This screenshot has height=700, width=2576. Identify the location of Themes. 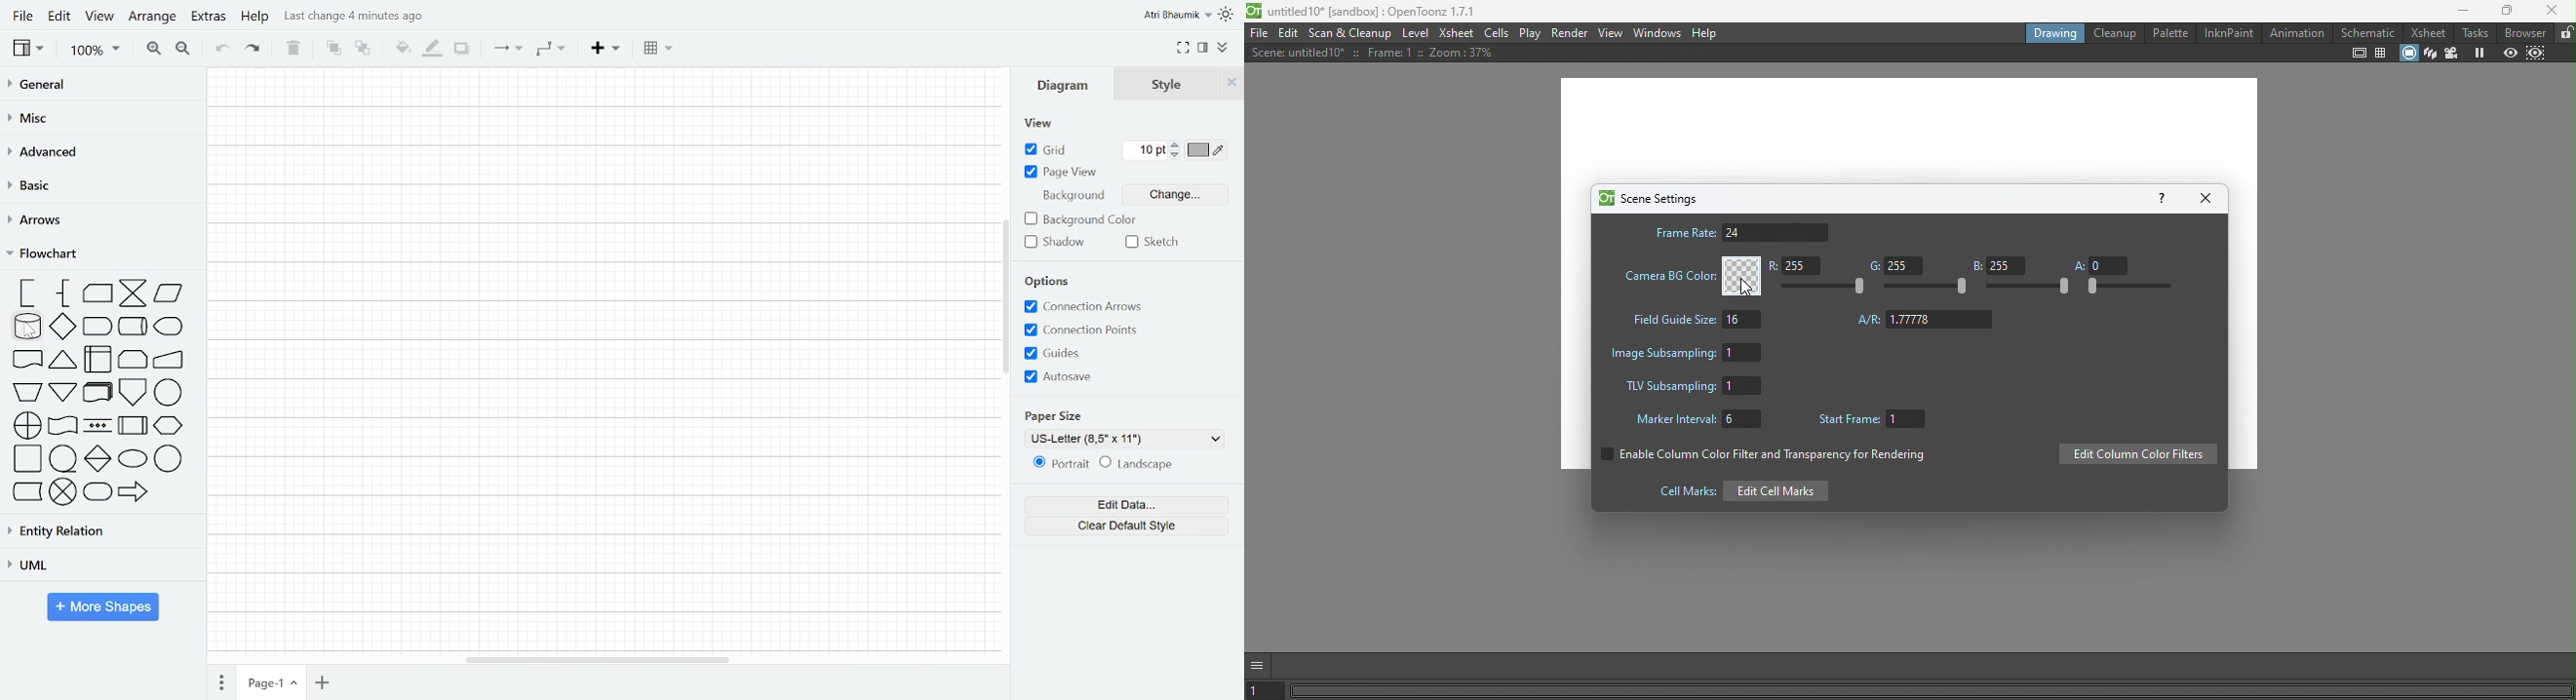
(1229, 15).